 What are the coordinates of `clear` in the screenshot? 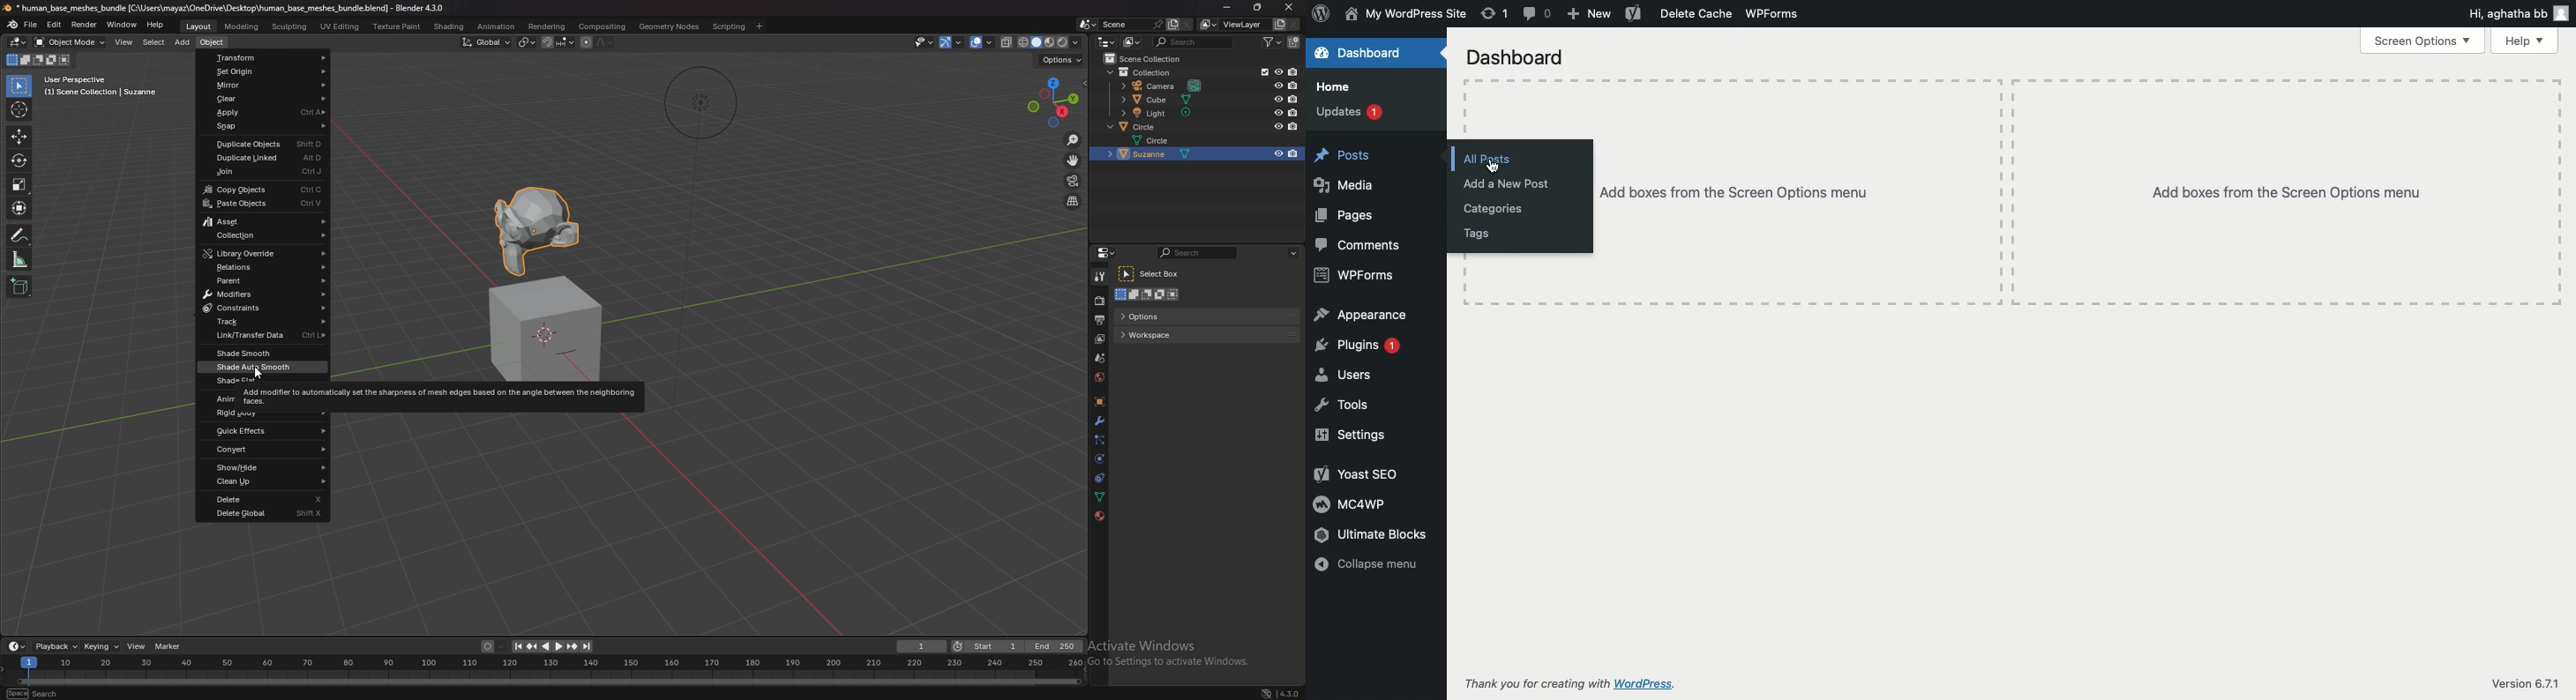 It's located at (265, 99).